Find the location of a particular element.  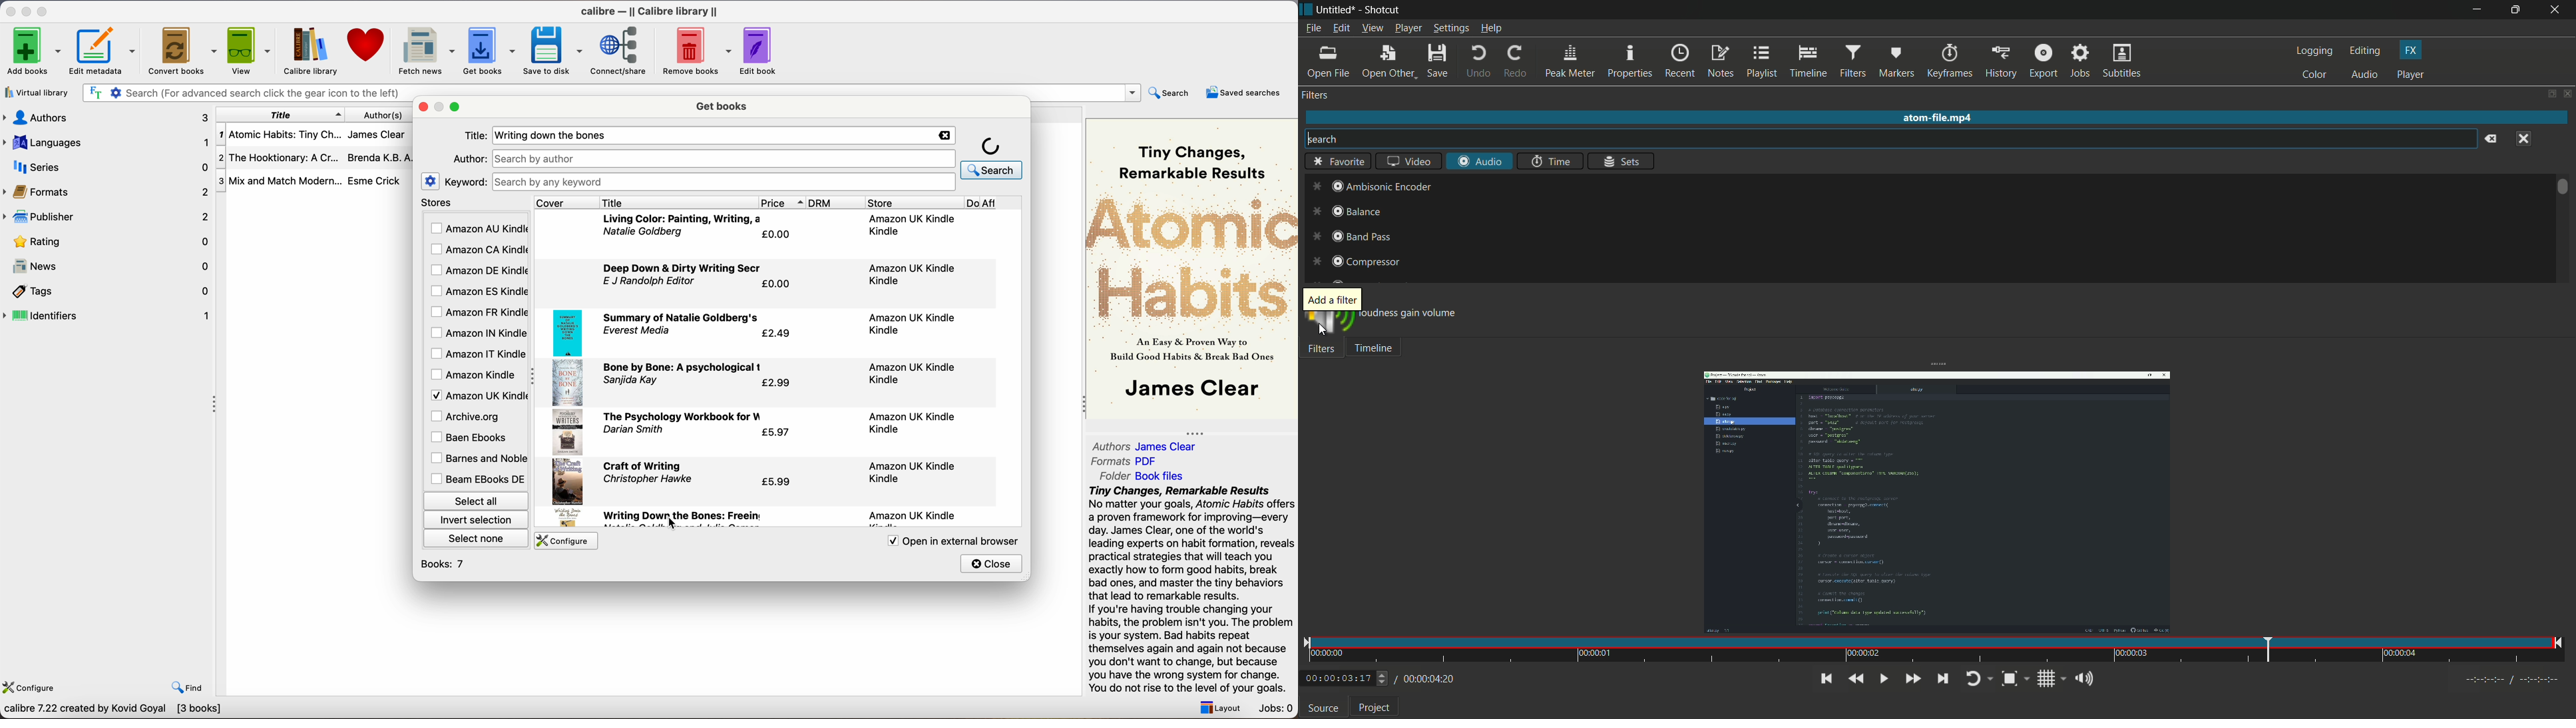

DRM is located at coordinates (838, 203).